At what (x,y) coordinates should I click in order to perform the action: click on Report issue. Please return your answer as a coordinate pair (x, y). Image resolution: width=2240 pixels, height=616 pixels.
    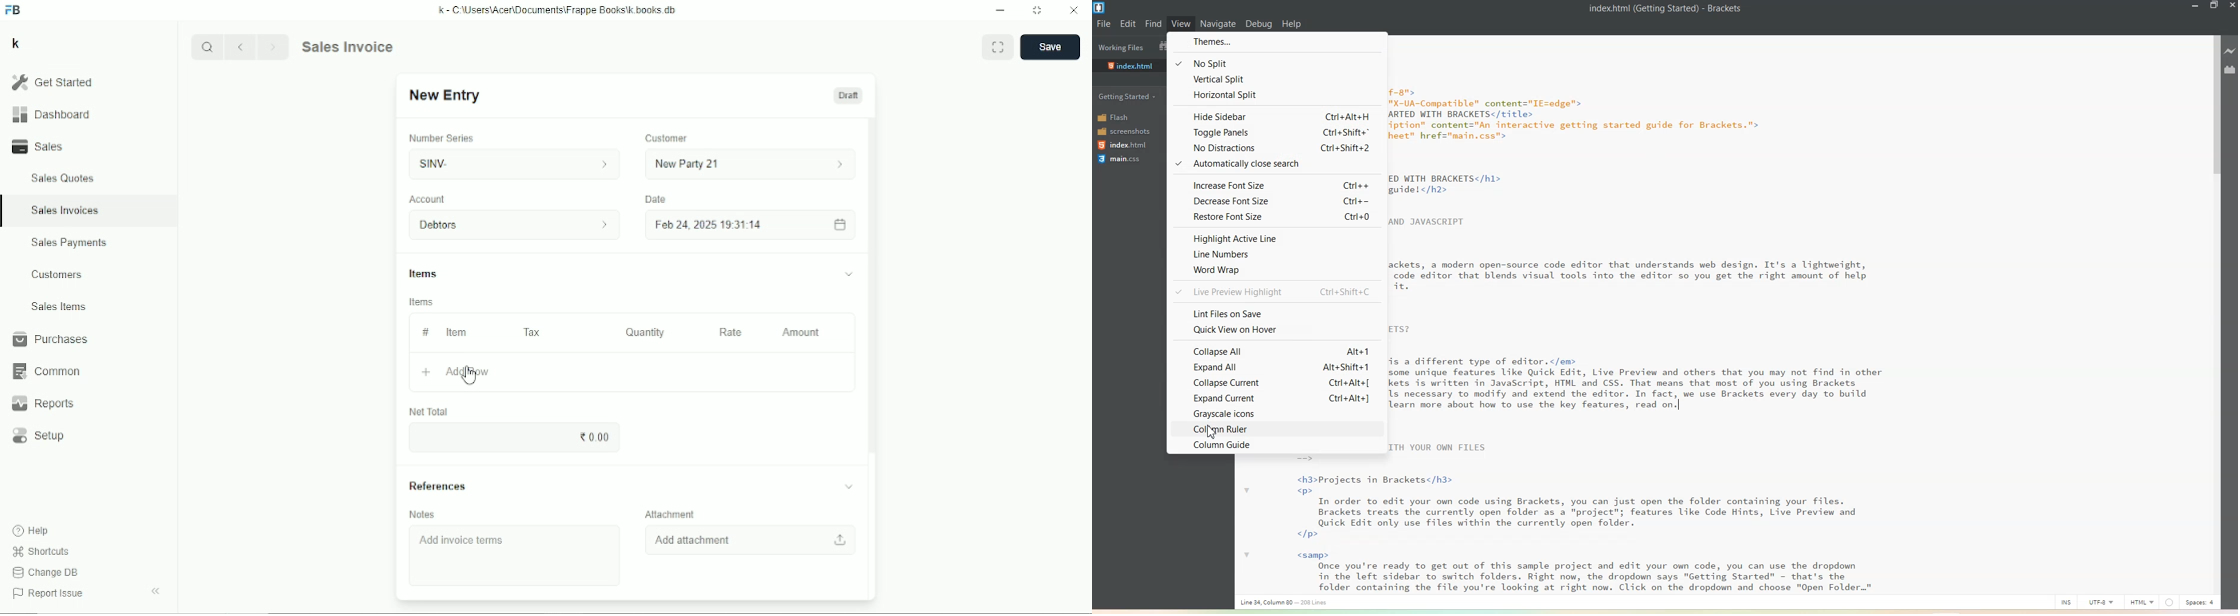
    Looking at the image, I should click on (46, 595).